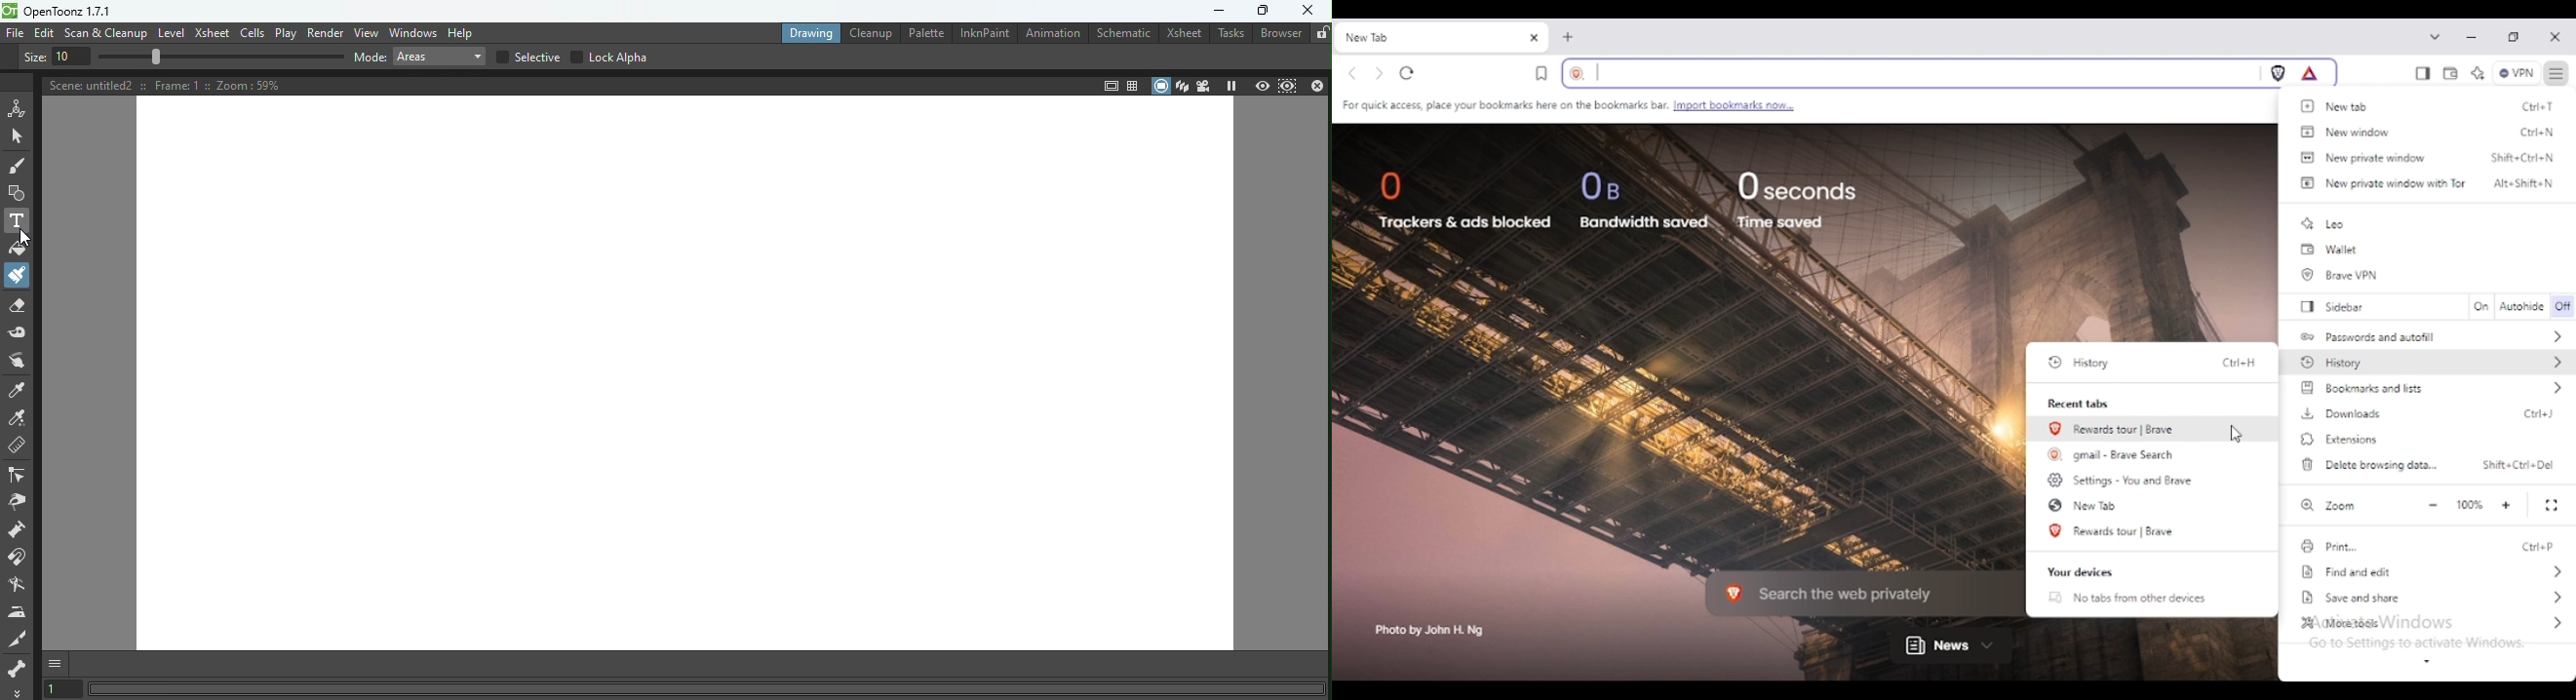 Image resolution: width=2576 pixels, height=700 pixels. What do you see at coordinates (2558, 73) in the screenshot?
I see `customize and control brave` at bounding box center [2558, 73].